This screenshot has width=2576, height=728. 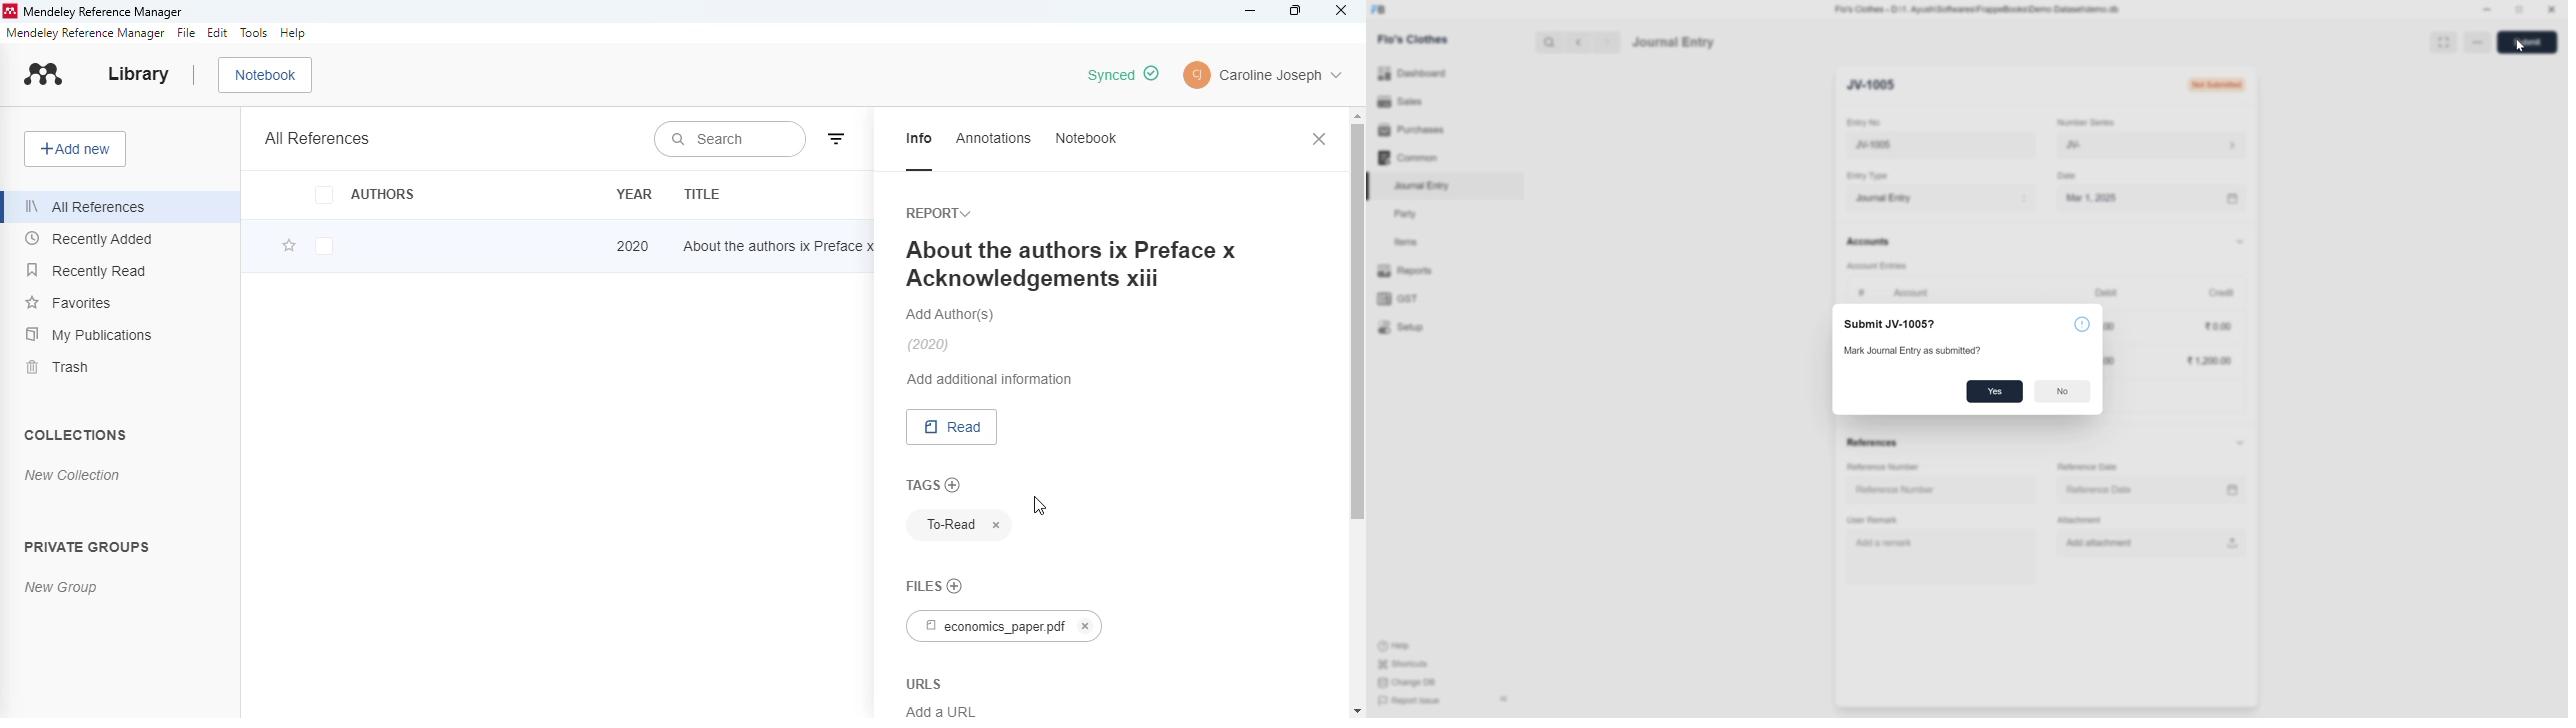 I want to click on logo, so click(x=9, y=11).